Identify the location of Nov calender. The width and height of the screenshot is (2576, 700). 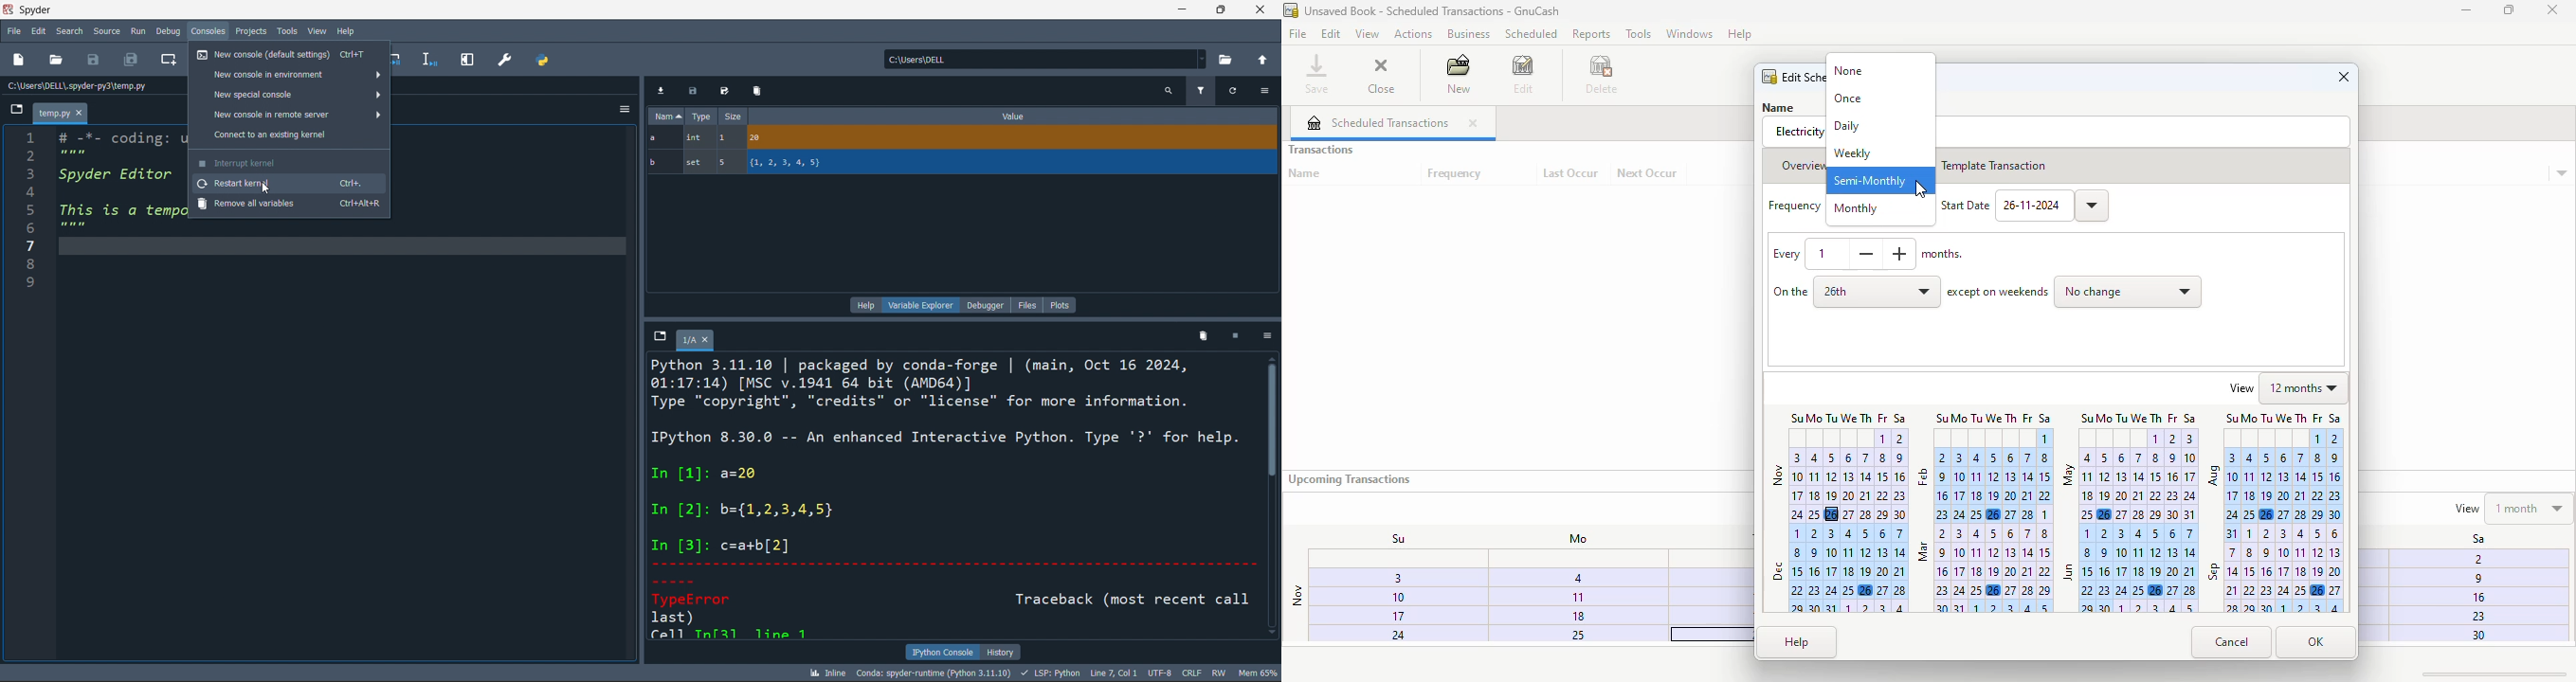
(1839, 467).